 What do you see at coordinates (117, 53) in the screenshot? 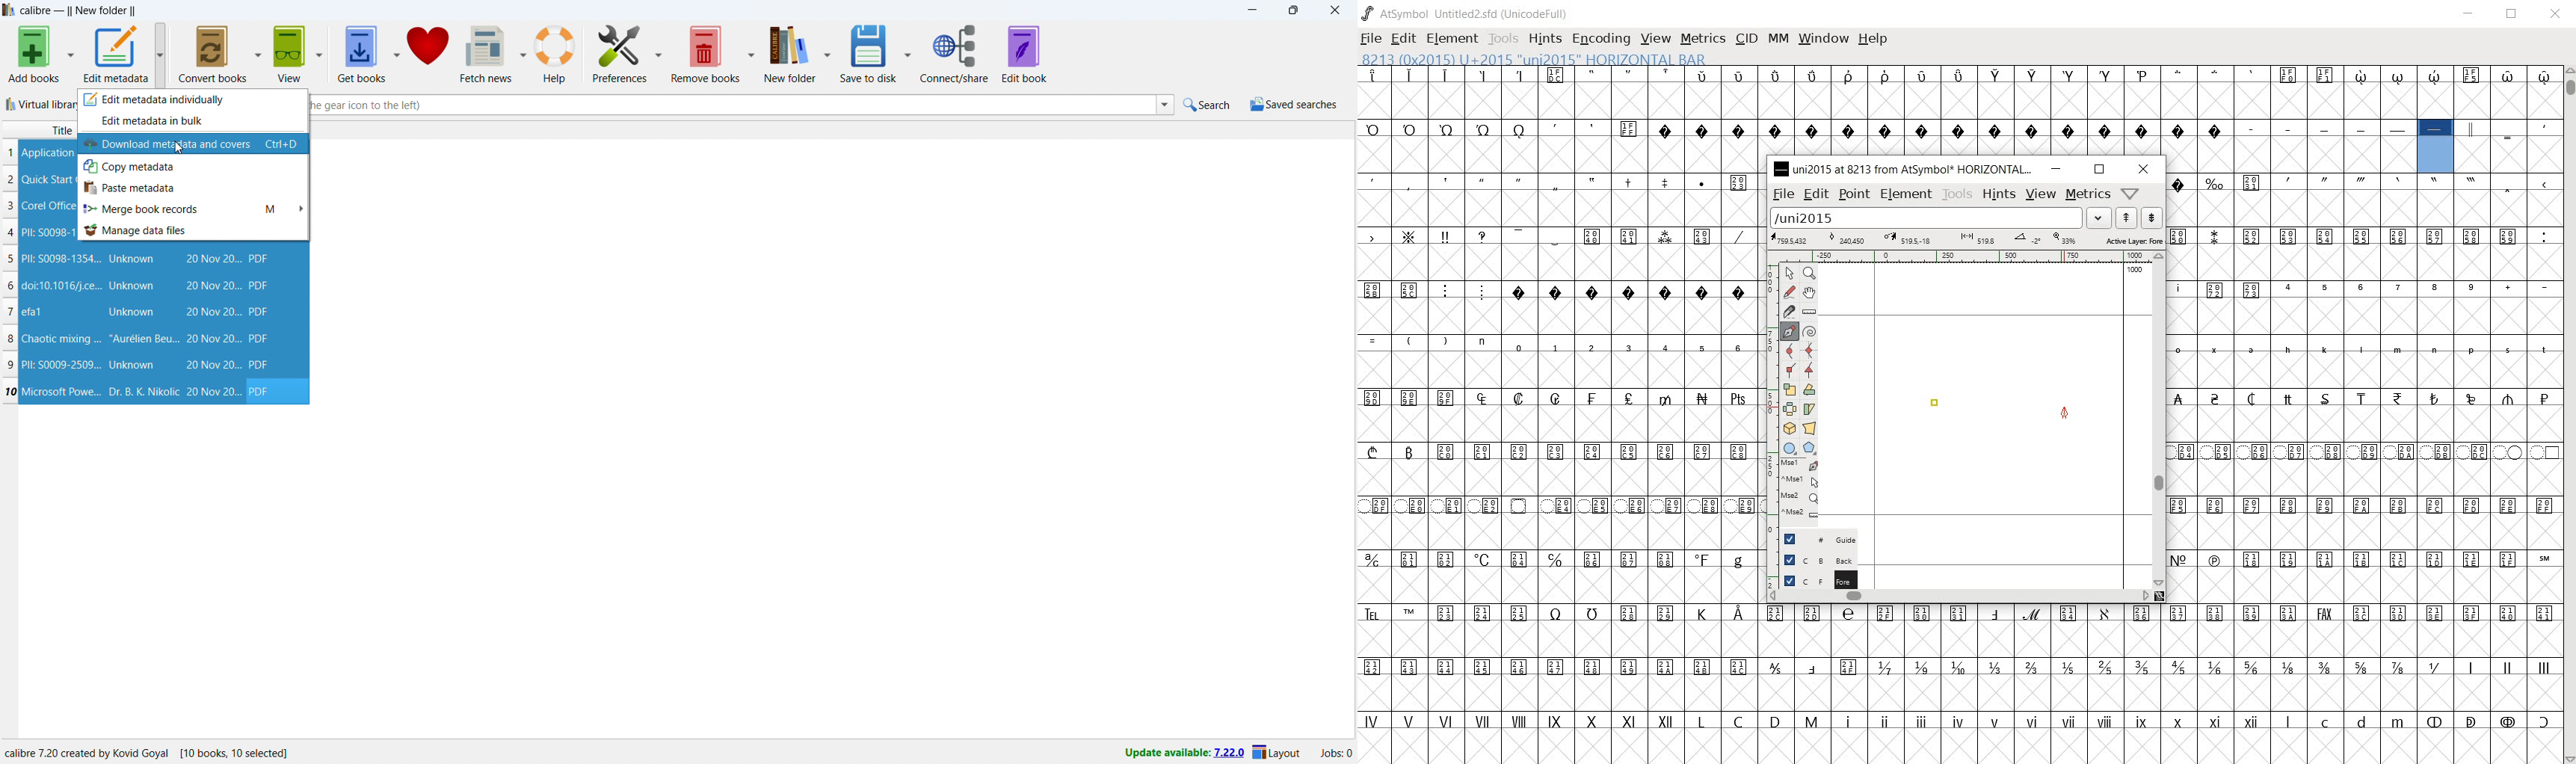
I see `edit metadata` at bounding box center [117, 53].